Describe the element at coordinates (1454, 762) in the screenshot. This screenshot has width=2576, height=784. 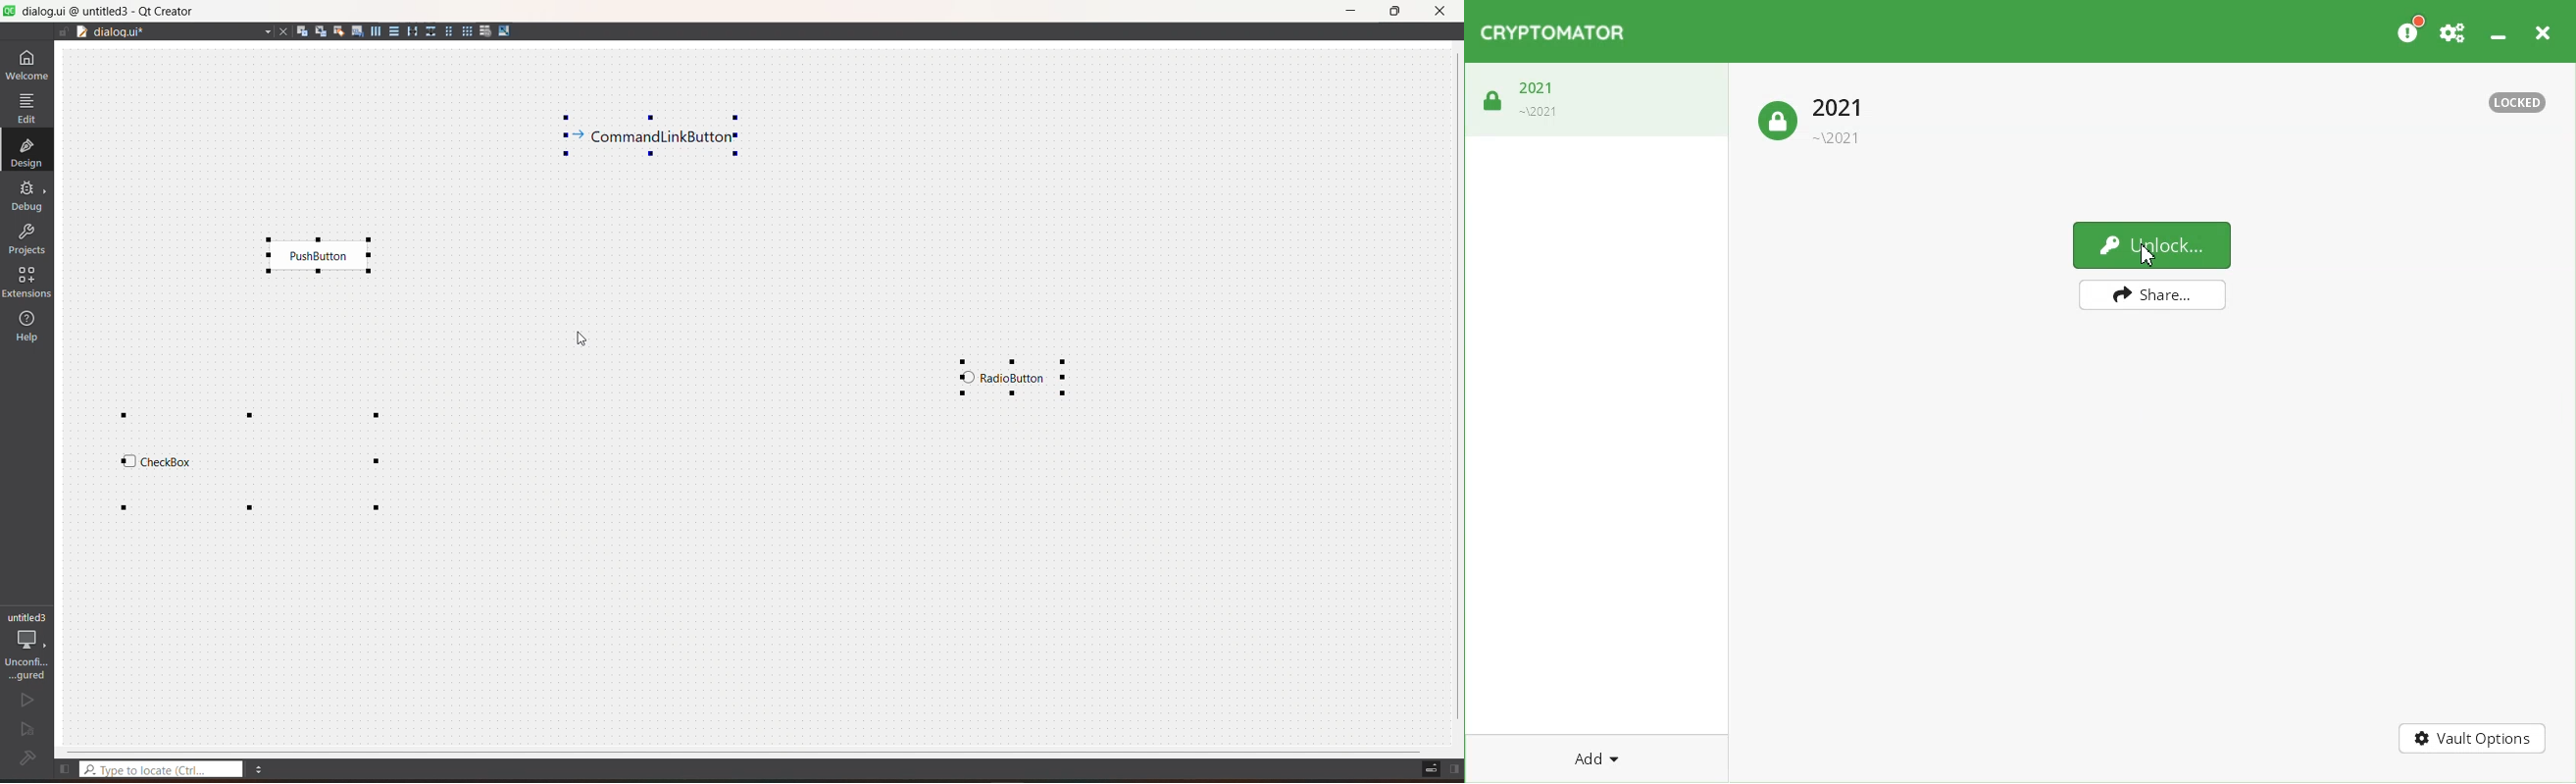
I see `show right sidebar` at that location.